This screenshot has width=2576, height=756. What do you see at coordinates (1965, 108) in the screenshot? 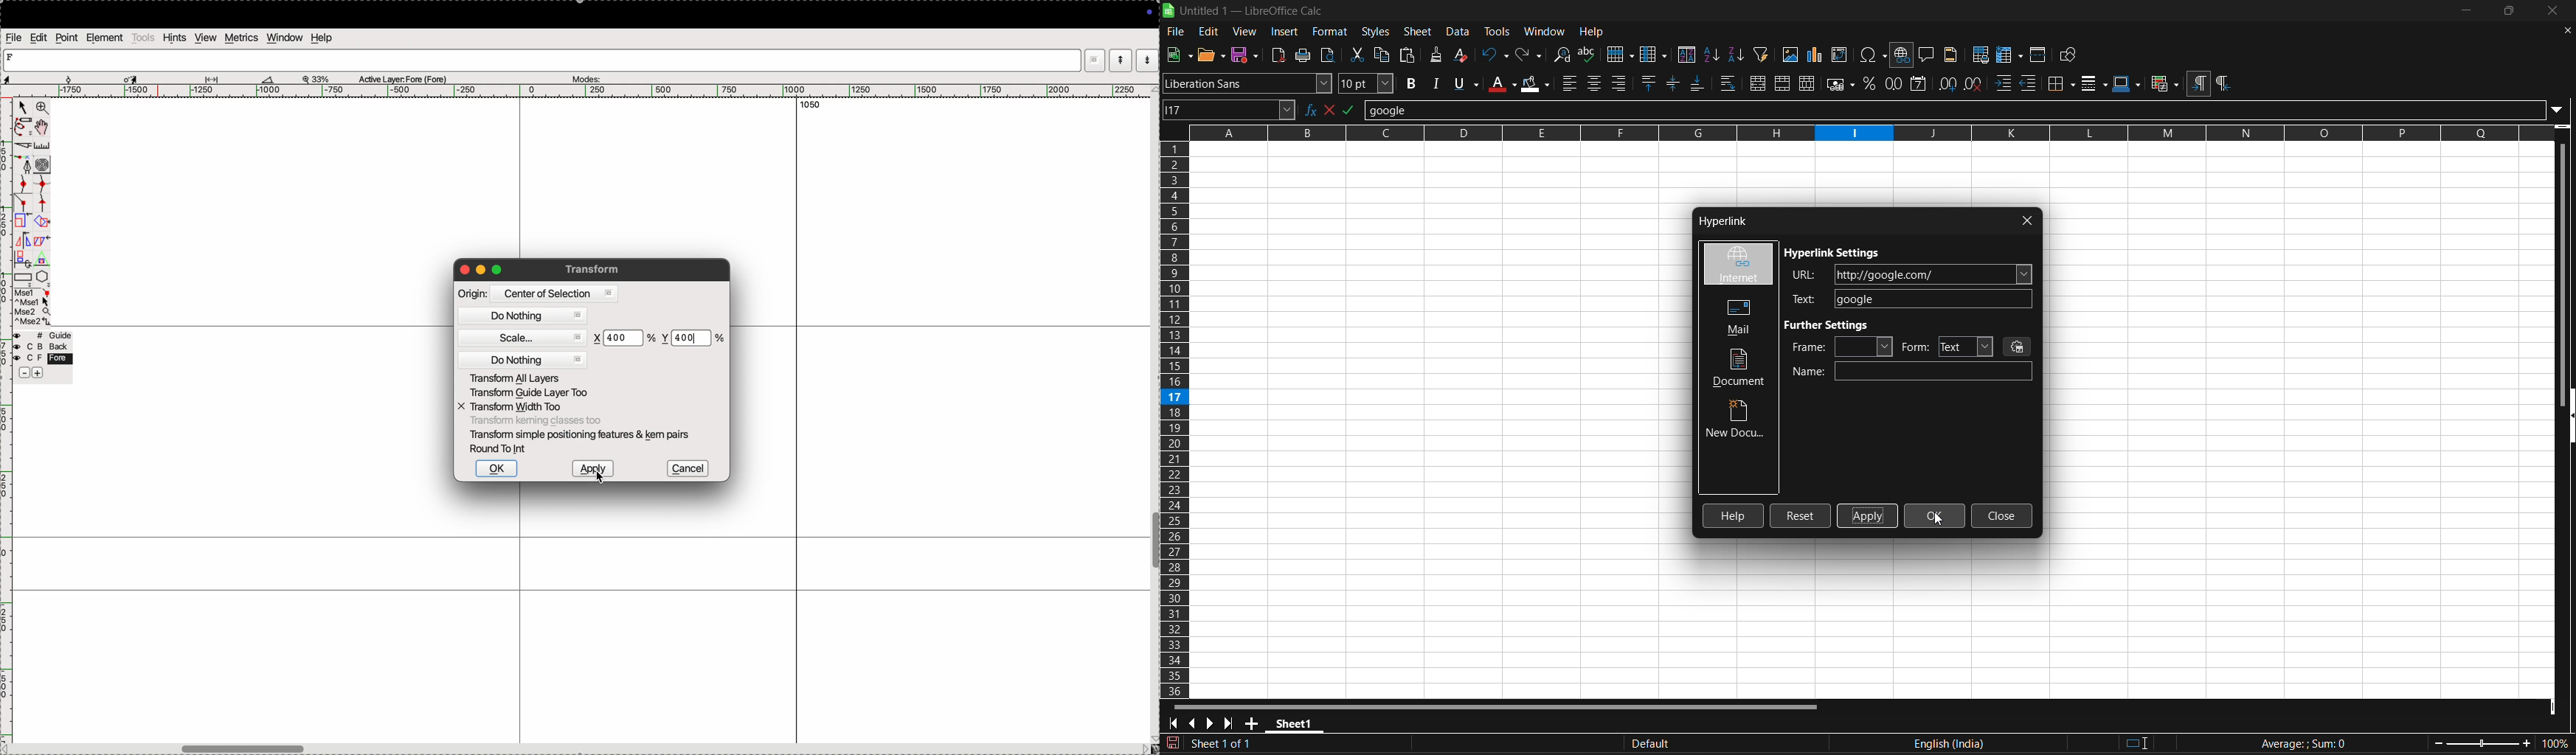
I see `input line` at bounding box center [1965, 108].